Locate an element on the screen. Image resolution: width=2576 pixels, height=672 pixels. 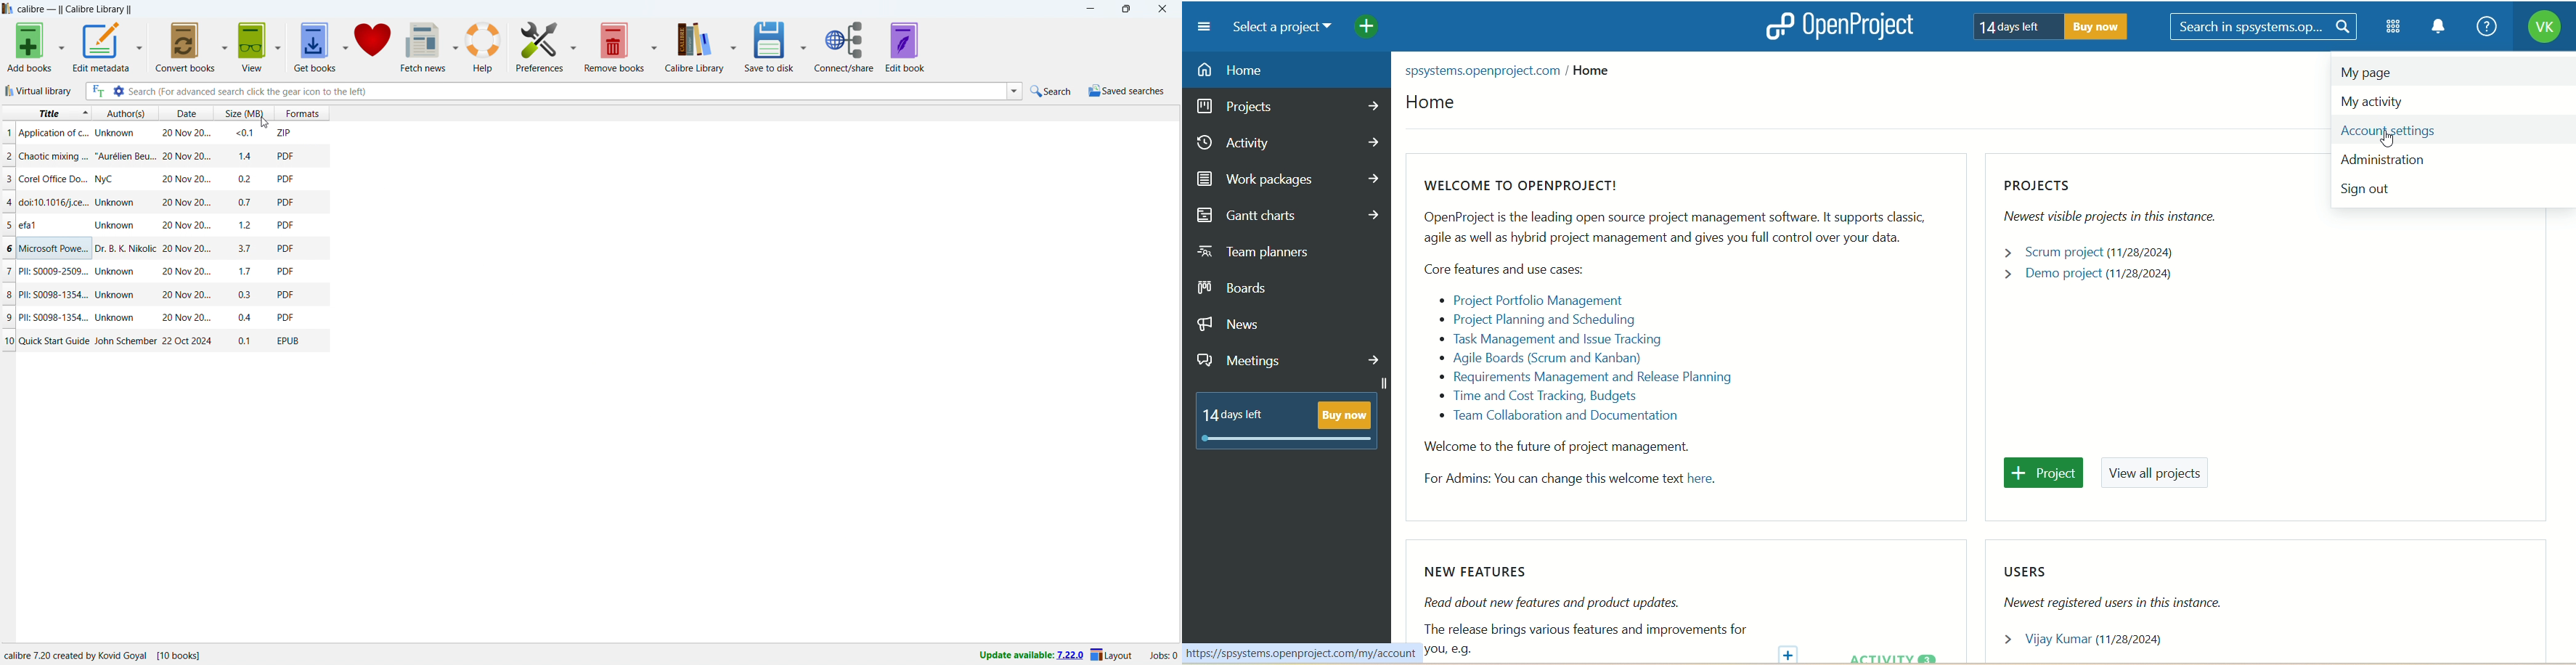
activity is located at coordinates (1287, 144).